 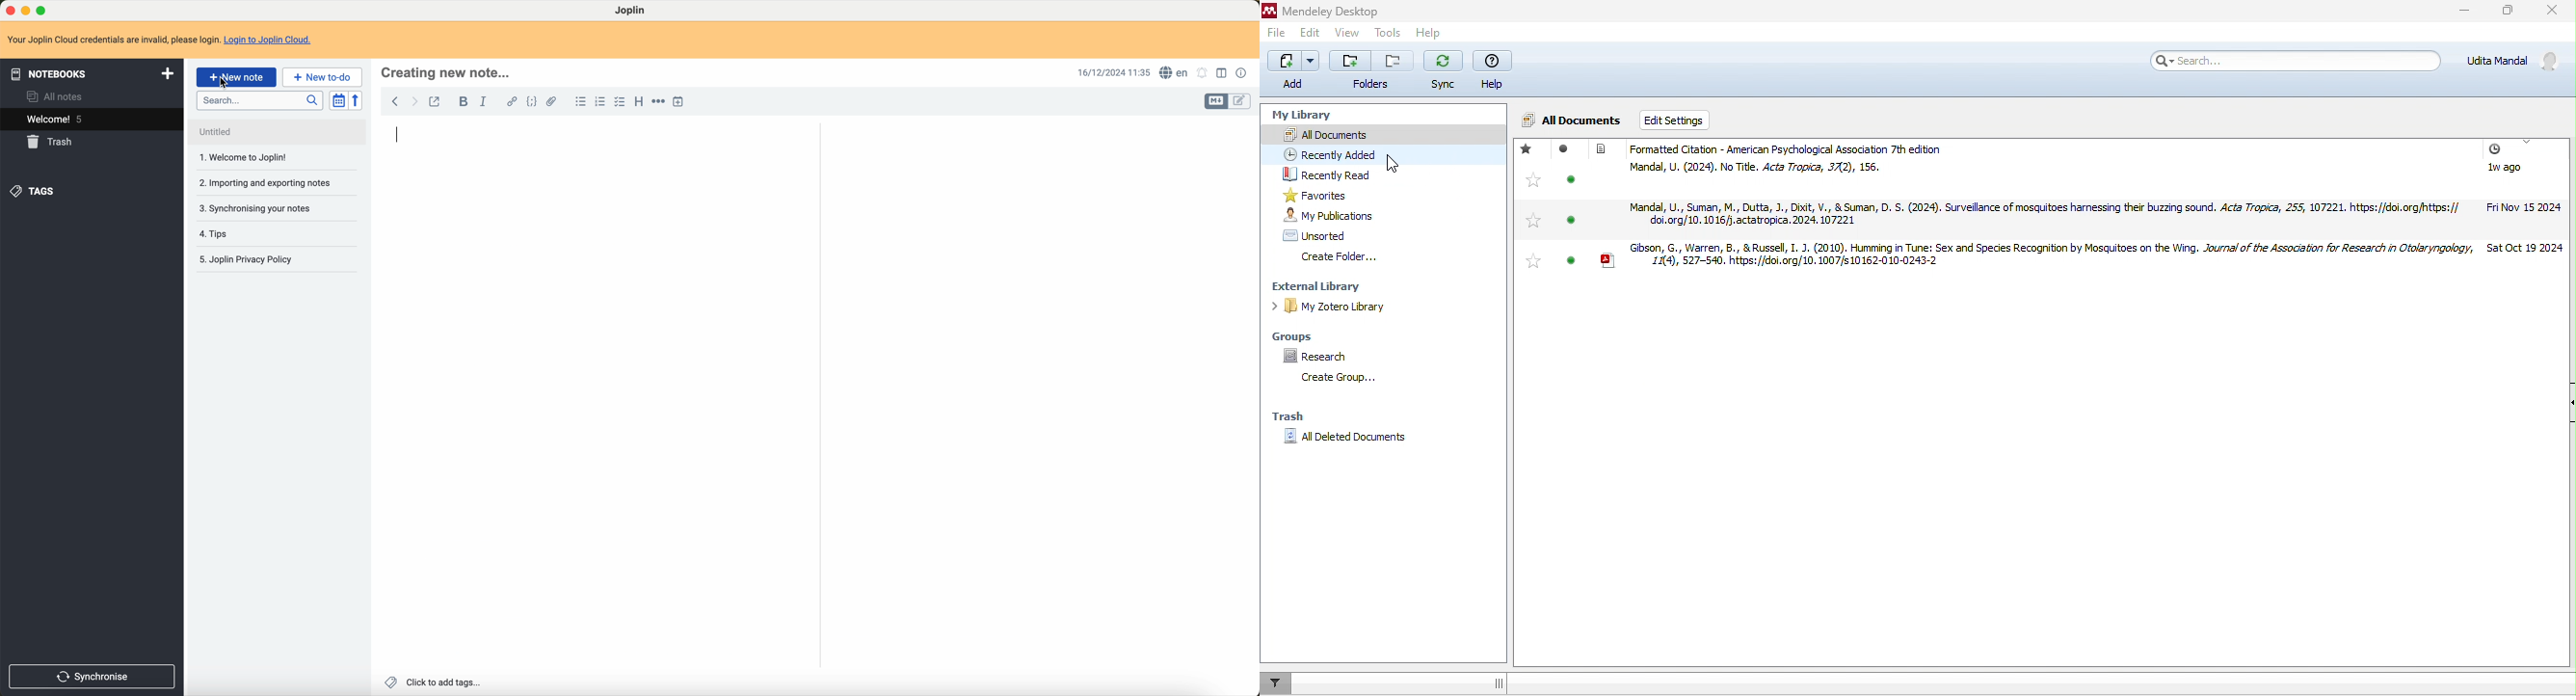 What do you see at coordinates (447, 73) in the screenshot?
I see `creating new note` at bounding box center [447, 73].